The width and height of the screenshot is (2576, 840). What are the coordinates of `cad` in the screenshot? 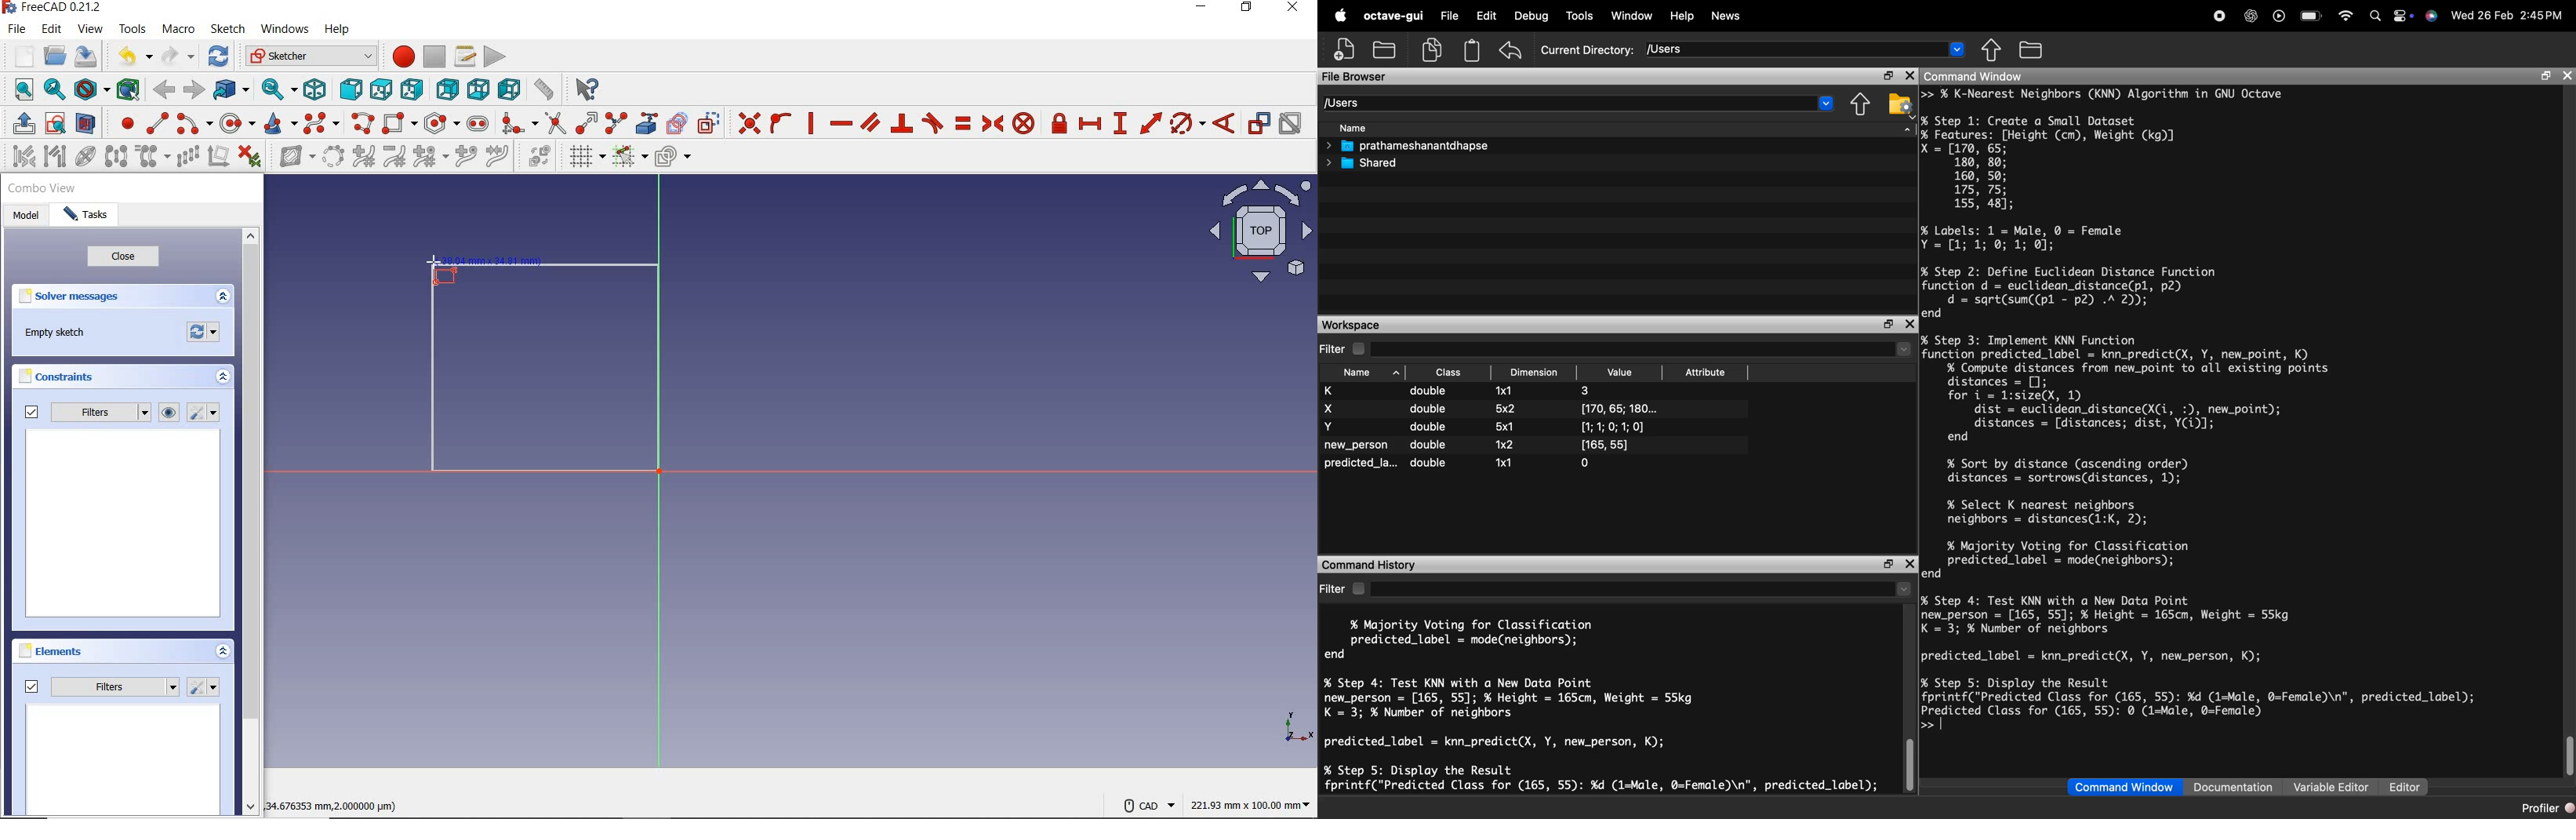 It's located at (1149, 800).